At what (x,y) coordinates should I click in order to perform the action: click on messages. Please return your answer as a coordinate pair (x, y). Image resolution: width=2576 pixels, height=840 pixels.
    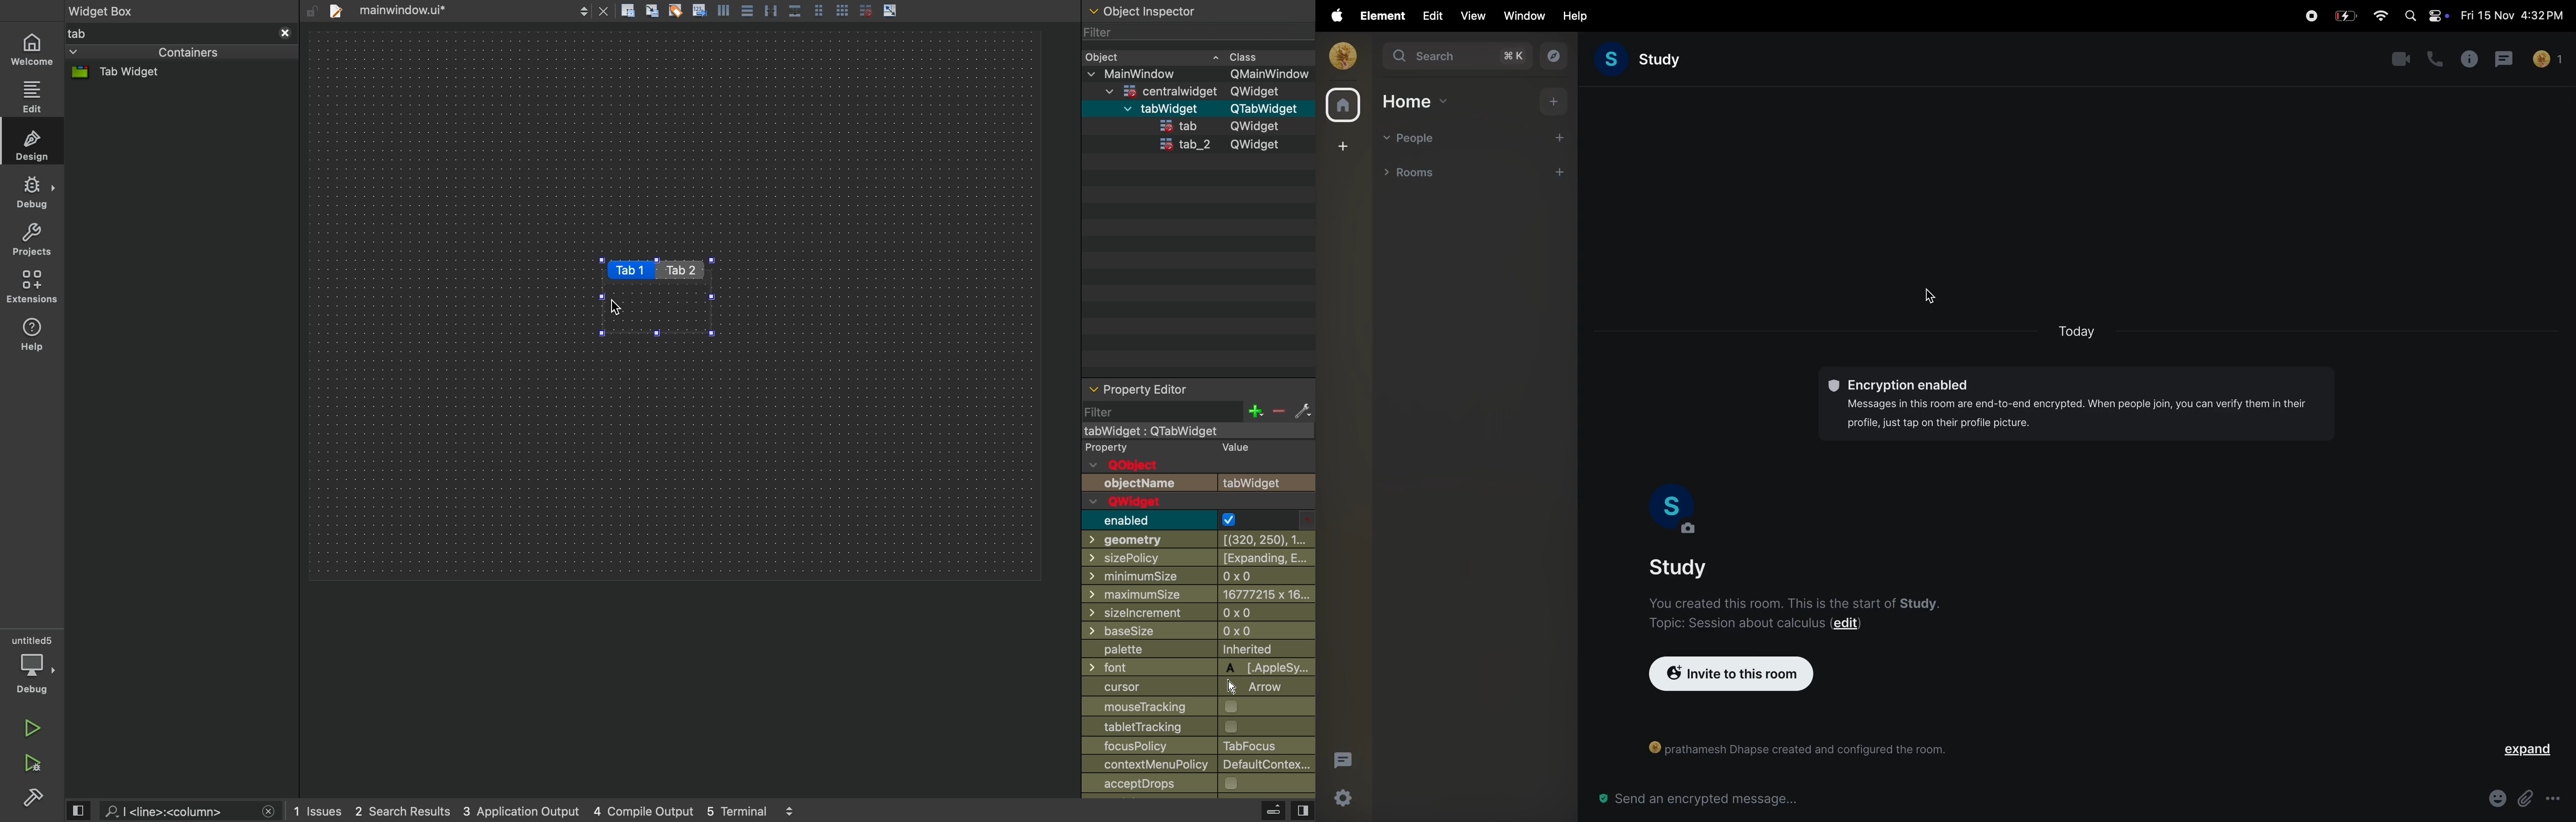
    Looking at the image, I should click on (2505, 59).